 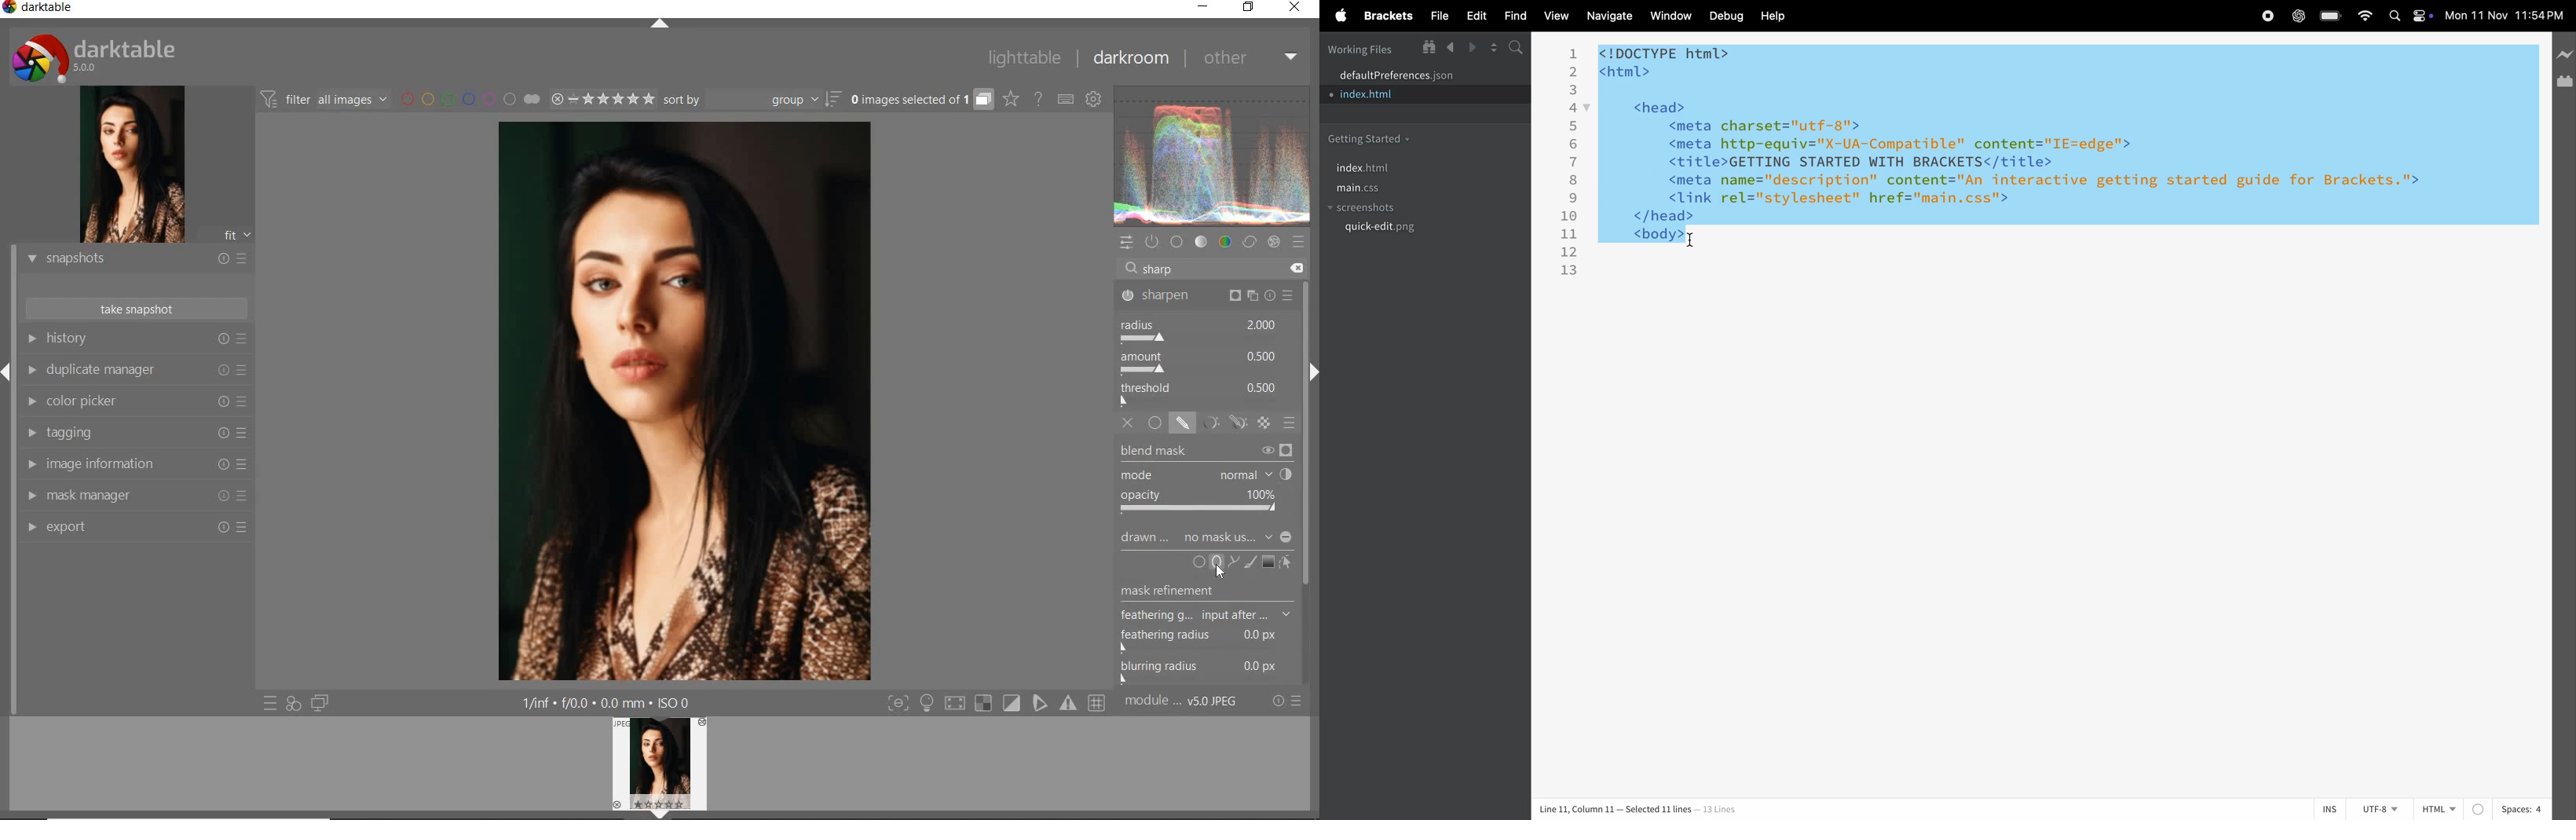 What do you see at coordinates (136, 368) in the screenshot?
I see `duplicate manager` at bounding box center [136, 368].